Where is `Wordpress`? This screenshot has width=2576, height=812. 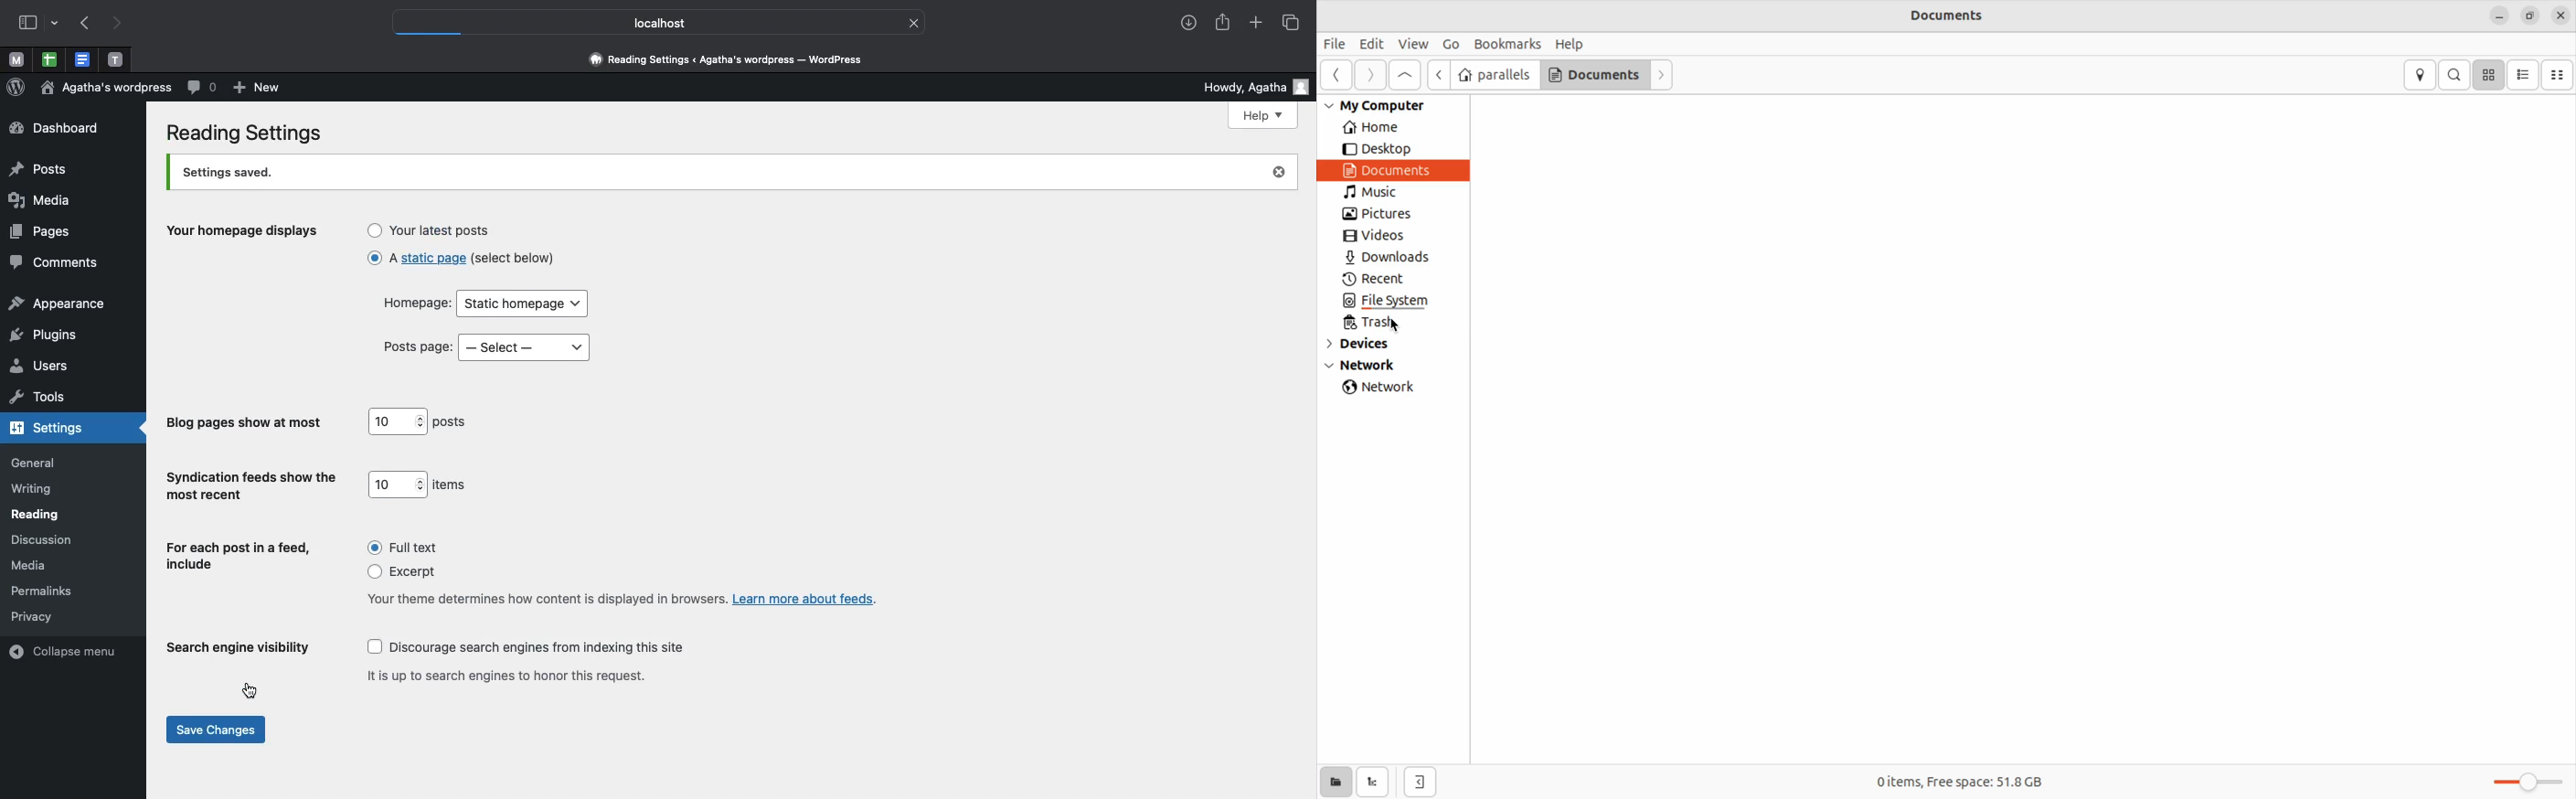 Wordpress is located at coordinates (16, 86).